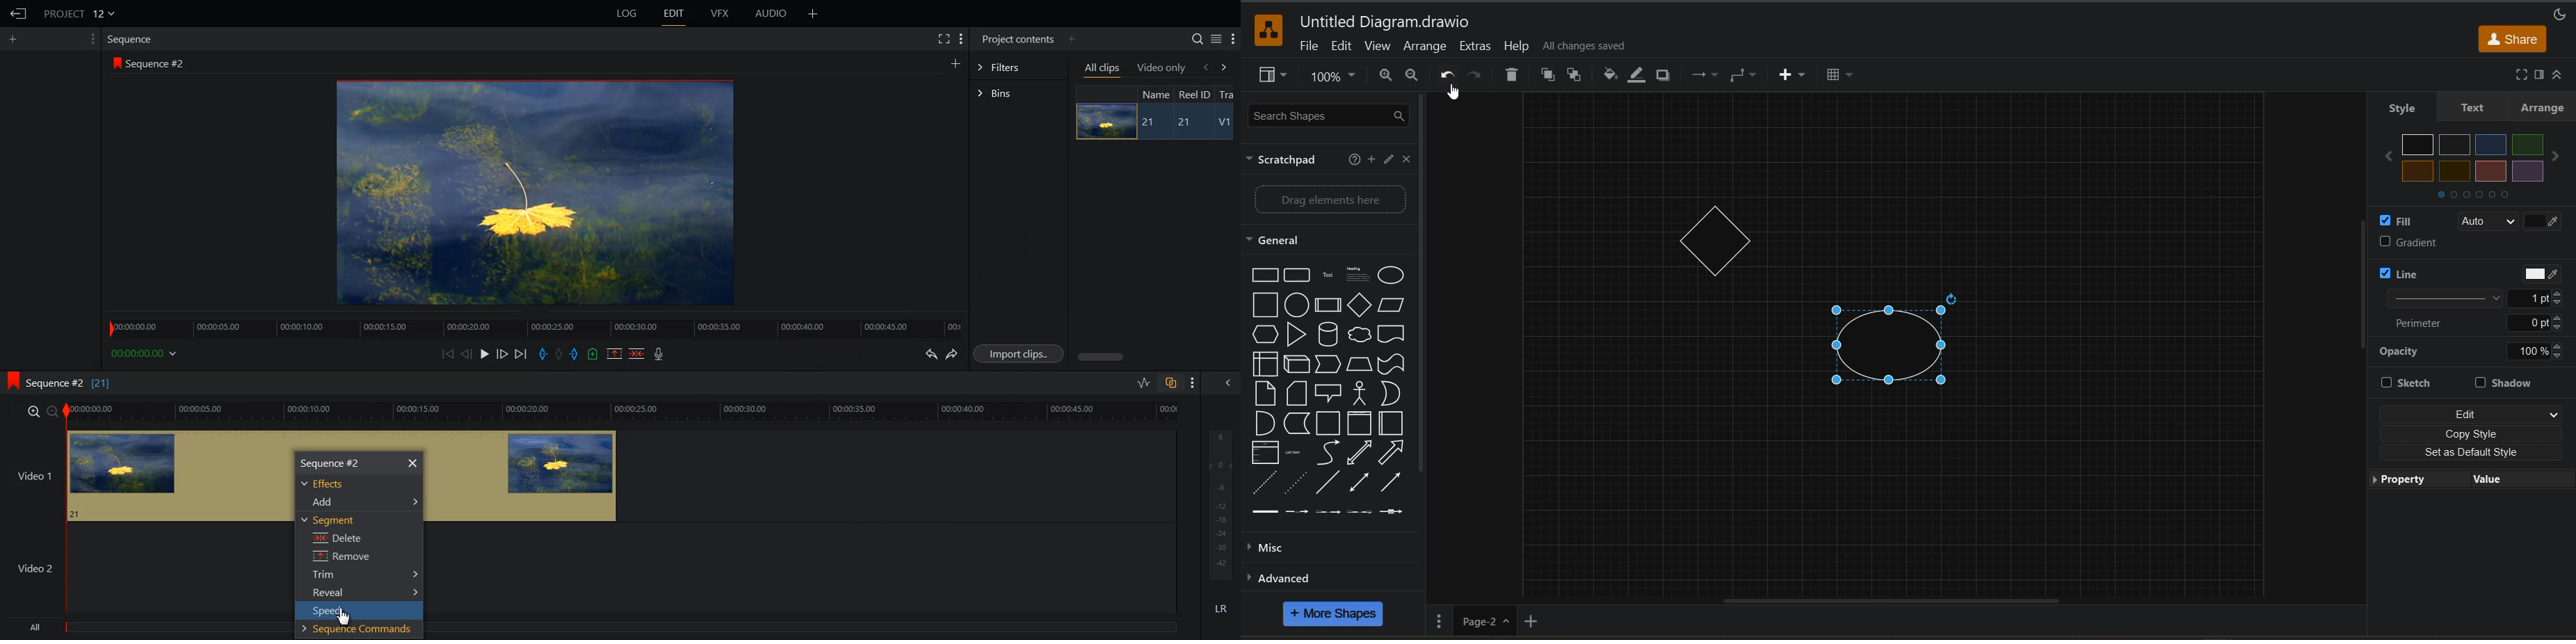 This screenshot has height=644, width=2576. Describe the element at coordinates (79, 13) in the screenshot. I see `PROJECT 12` at that location.